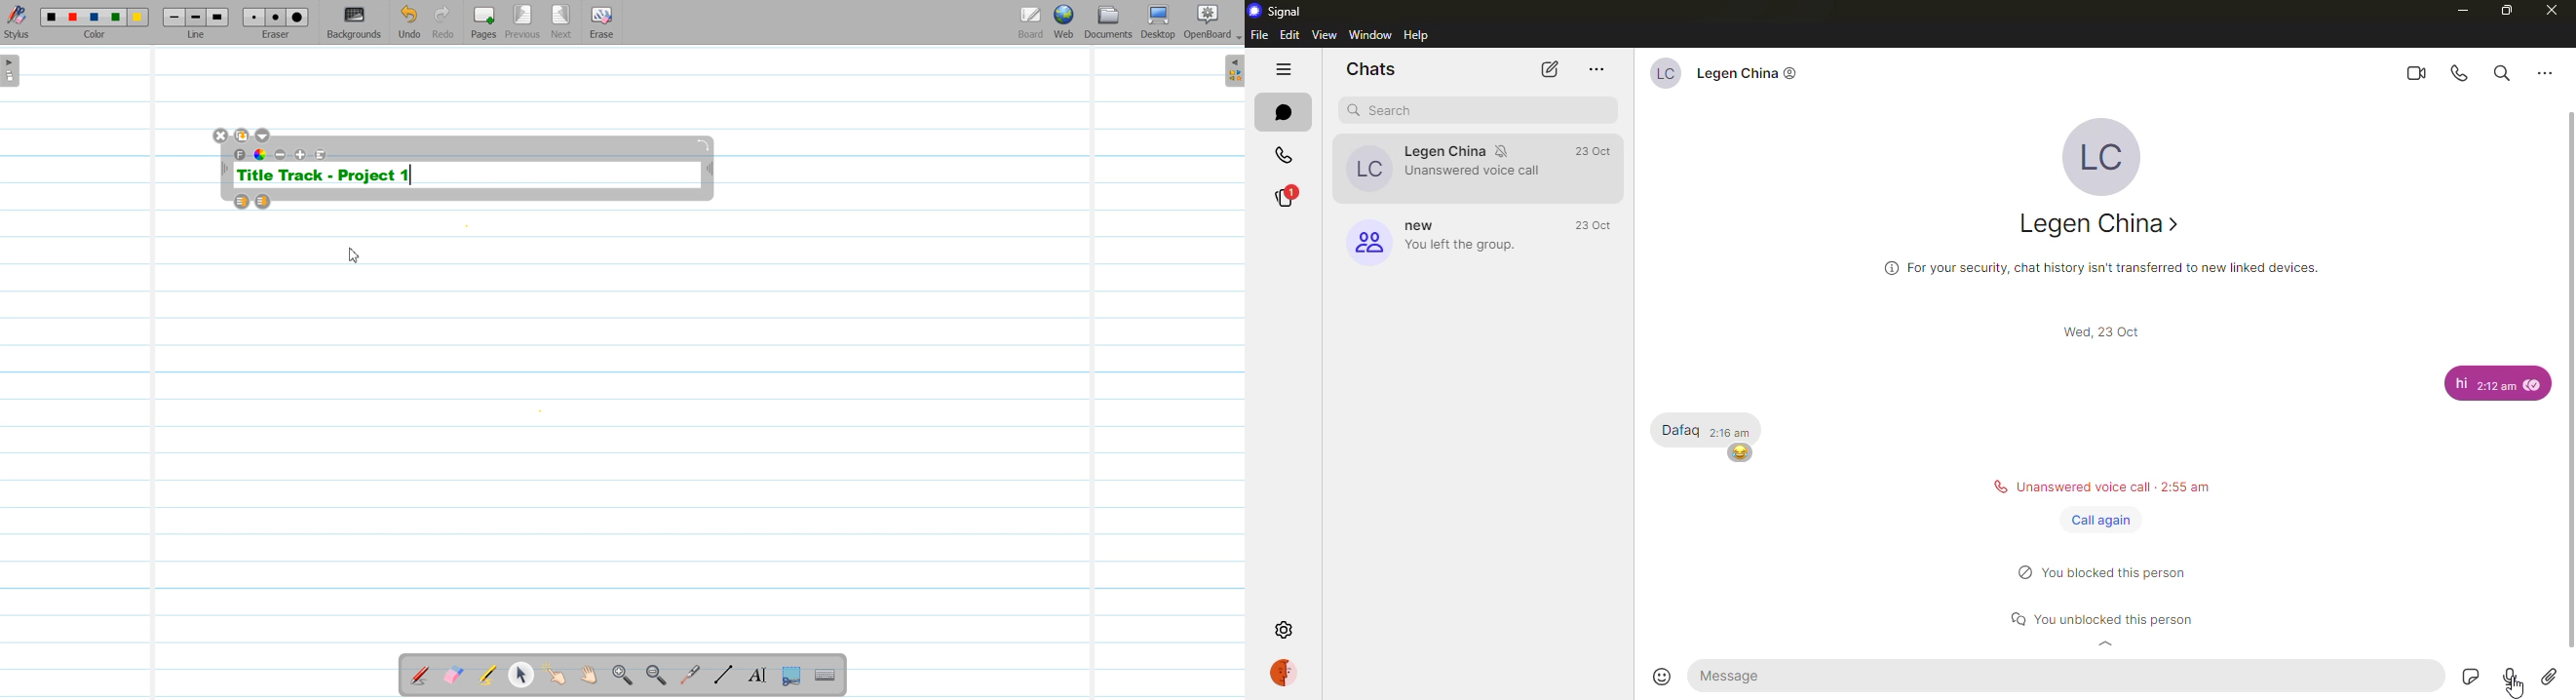  Describe the element at coordinates (2572, 381) in the screenshot. I see `scroll bar` at that location.